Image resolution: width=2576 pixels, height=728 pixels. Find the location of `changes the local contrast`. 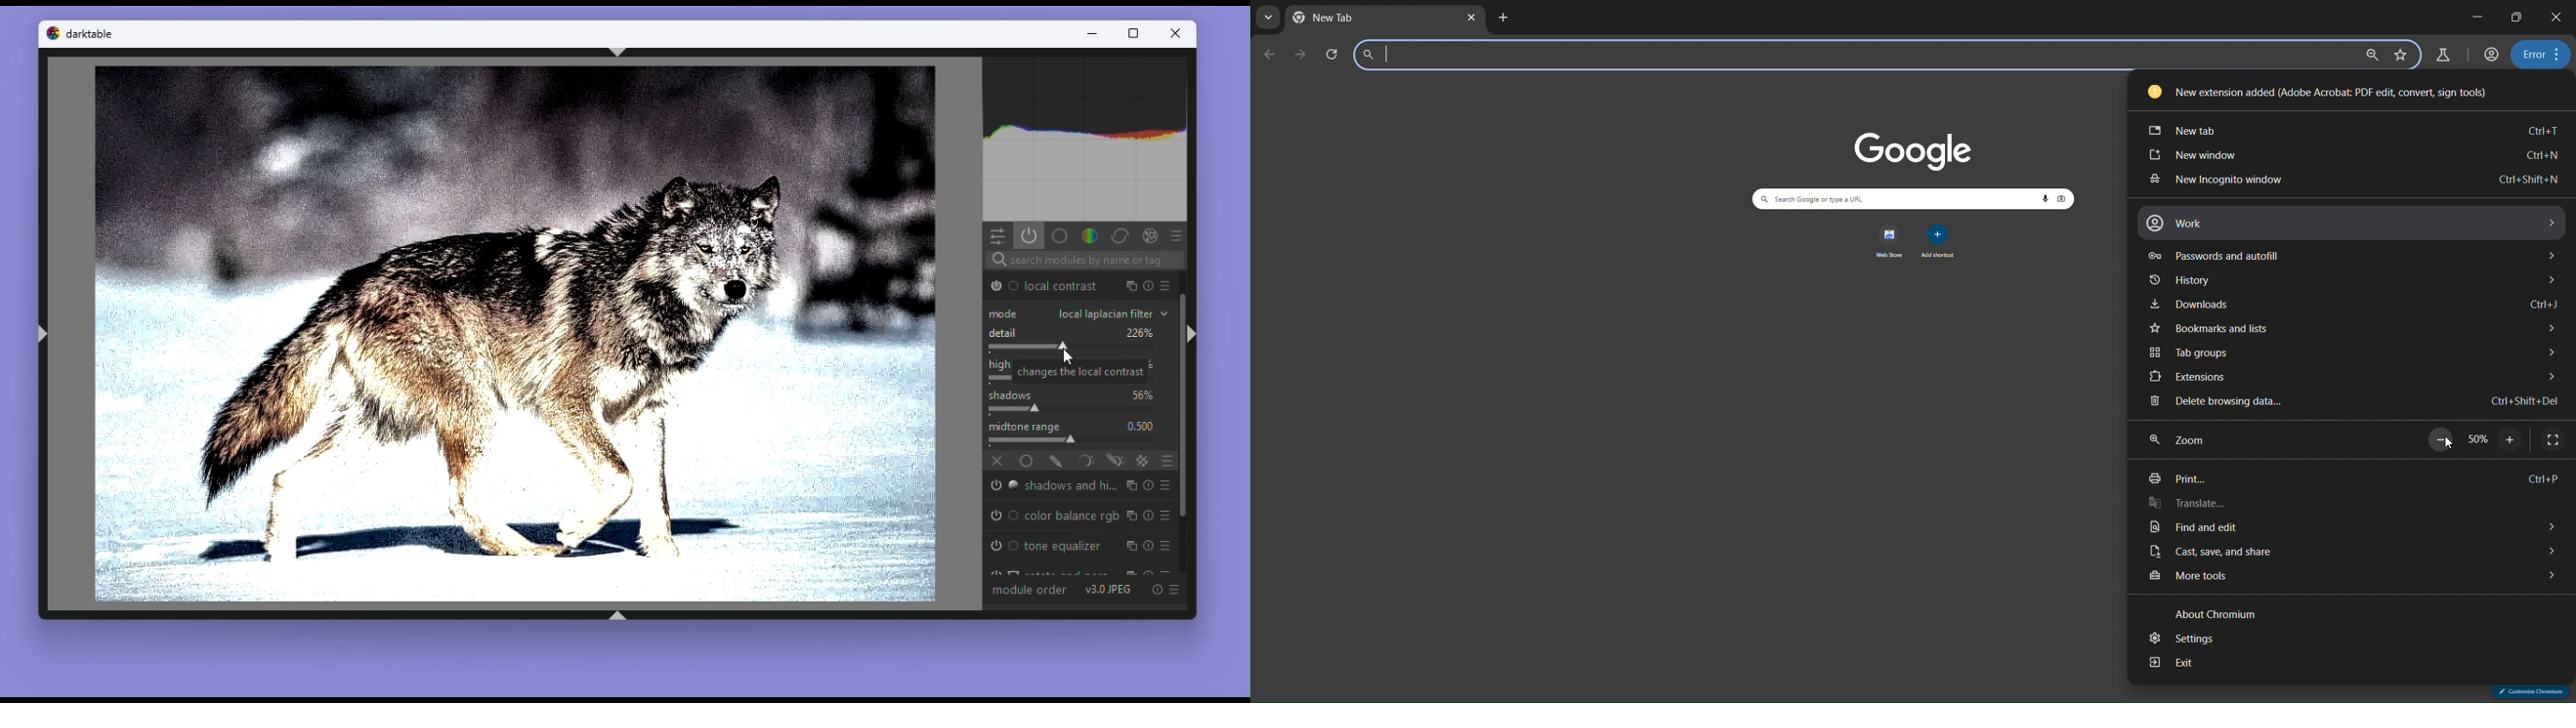

changes the local contrast is located at coordinates (1077, 370).